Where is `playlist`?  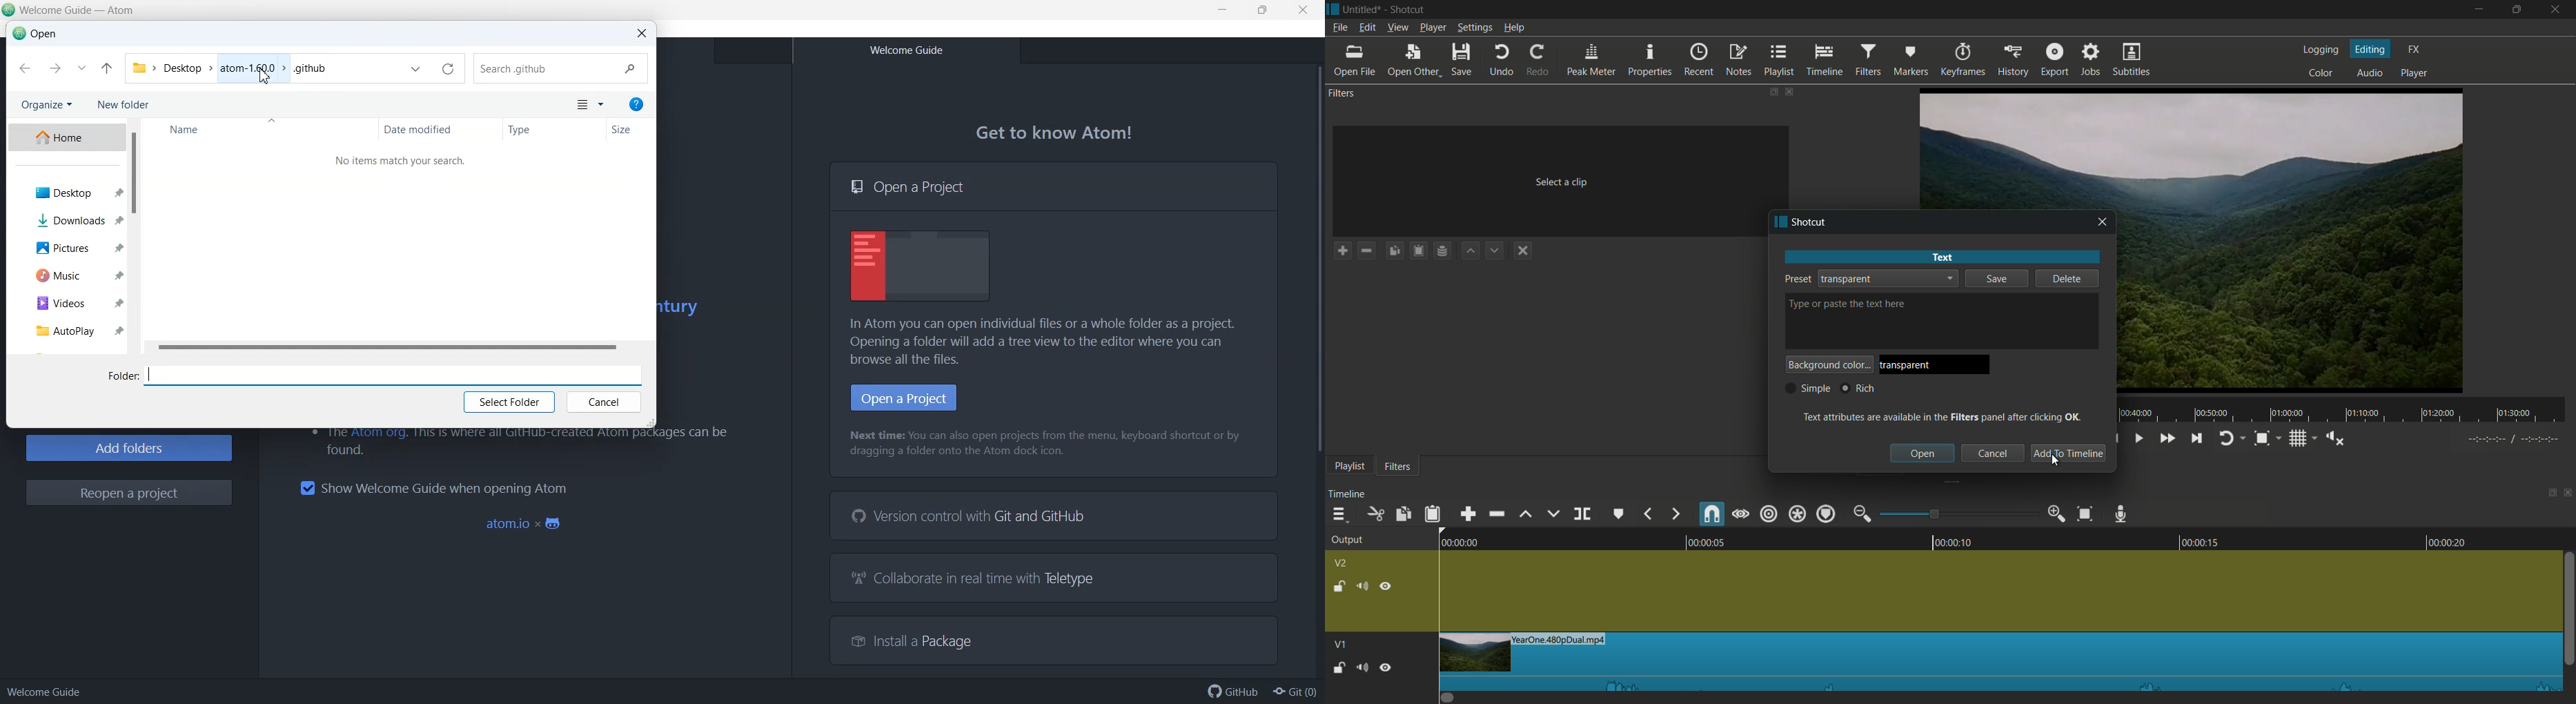 playlist is located at coordinates (1349, 465).